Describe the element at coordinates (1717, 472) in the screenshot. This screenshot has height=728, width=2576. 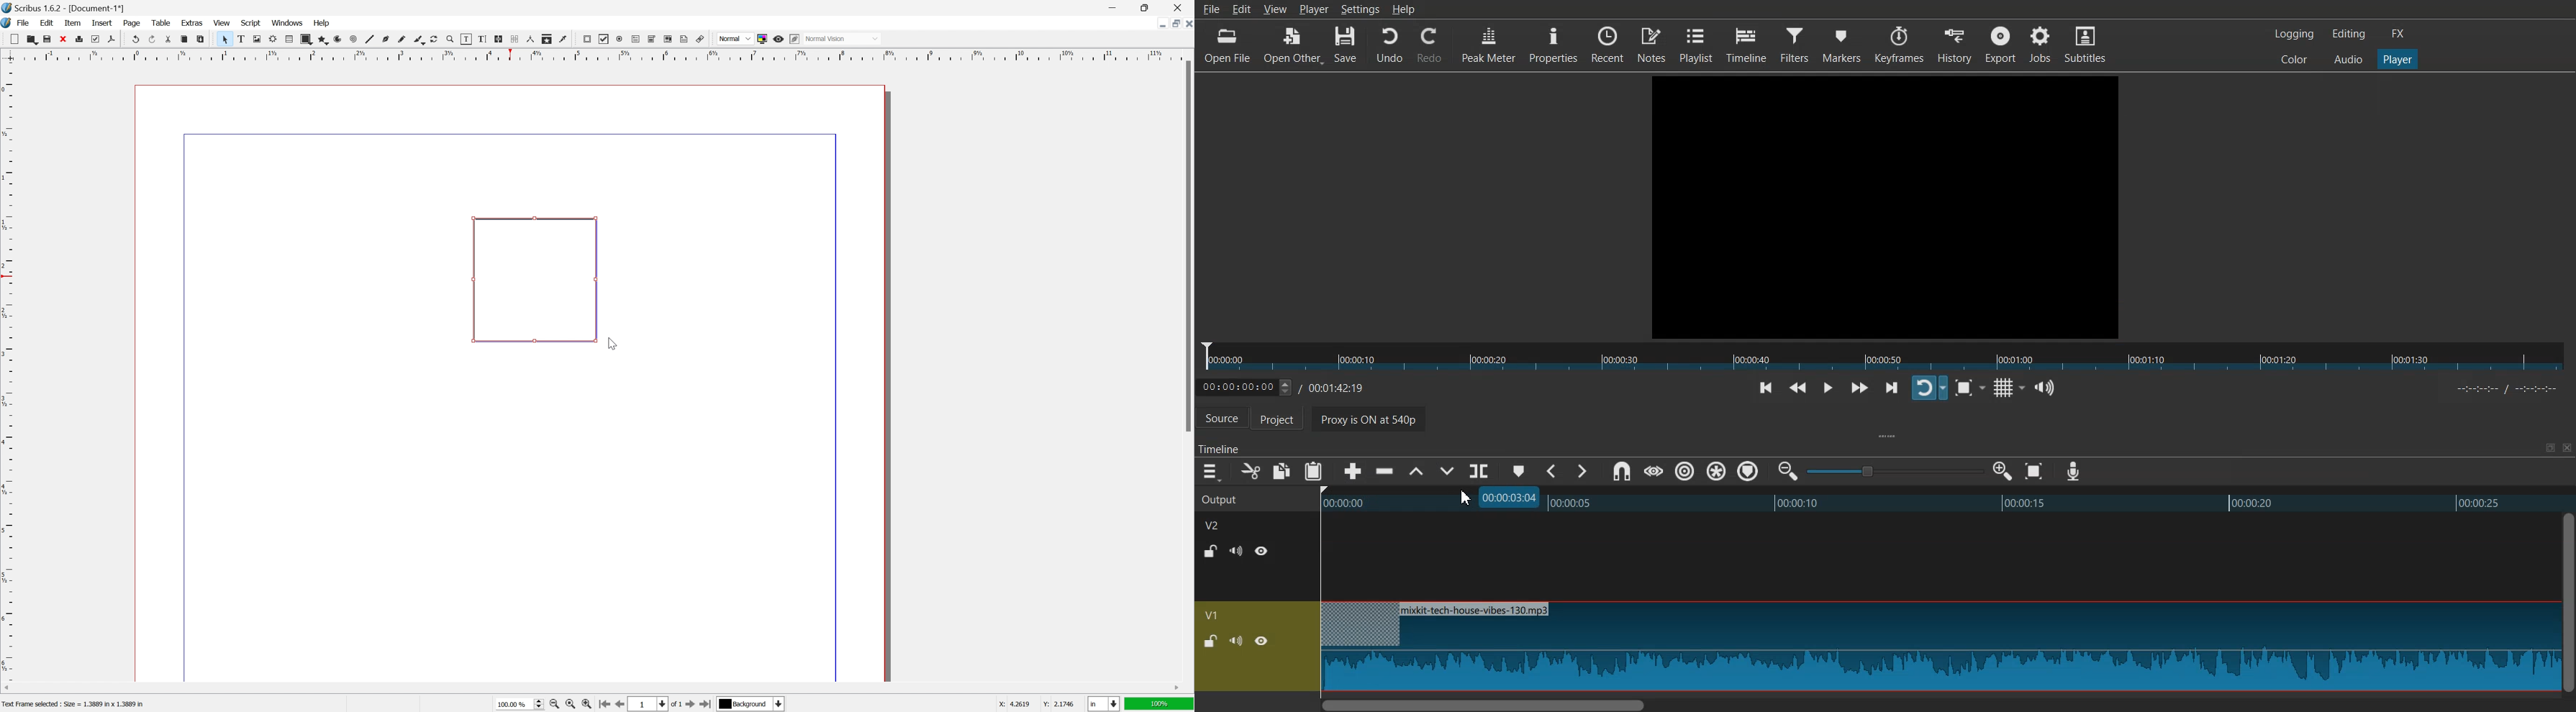
I see `Ripple all markers` at that location.